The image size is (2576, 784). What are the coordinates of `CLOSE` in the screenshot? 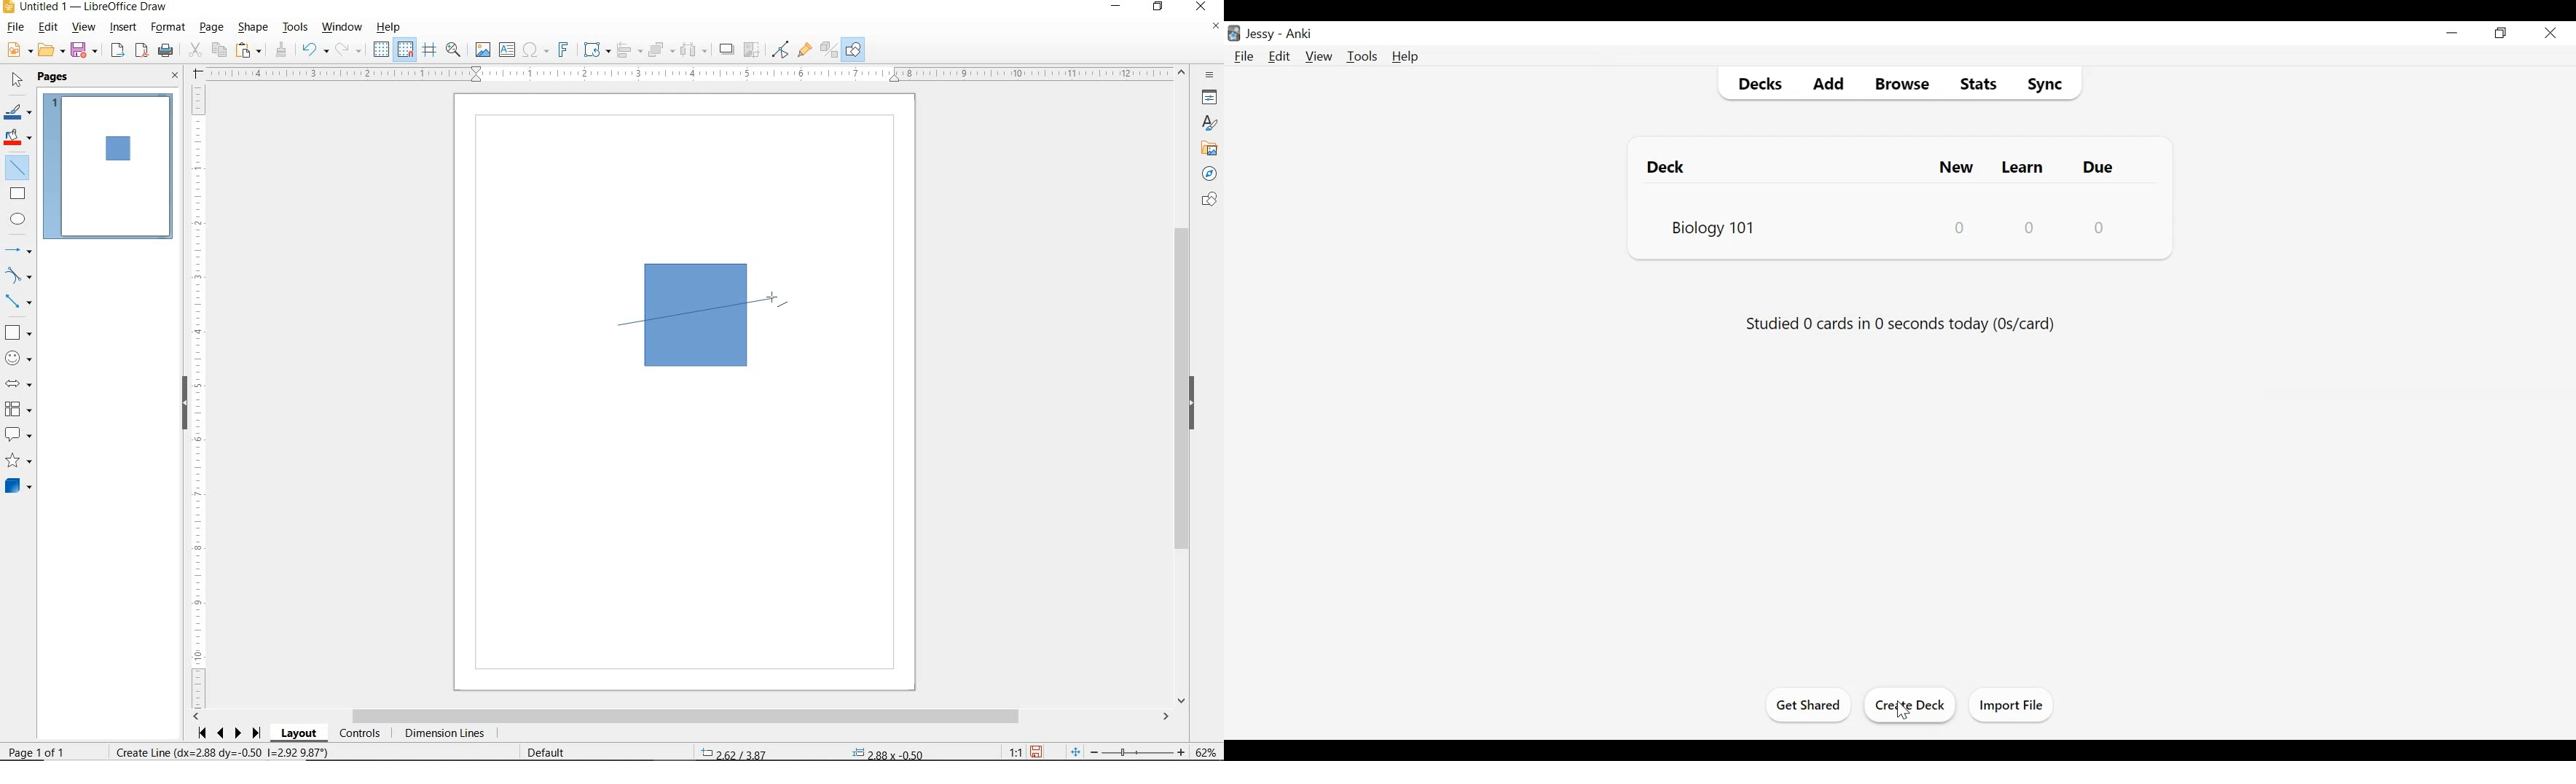 It's located at (176, 77).